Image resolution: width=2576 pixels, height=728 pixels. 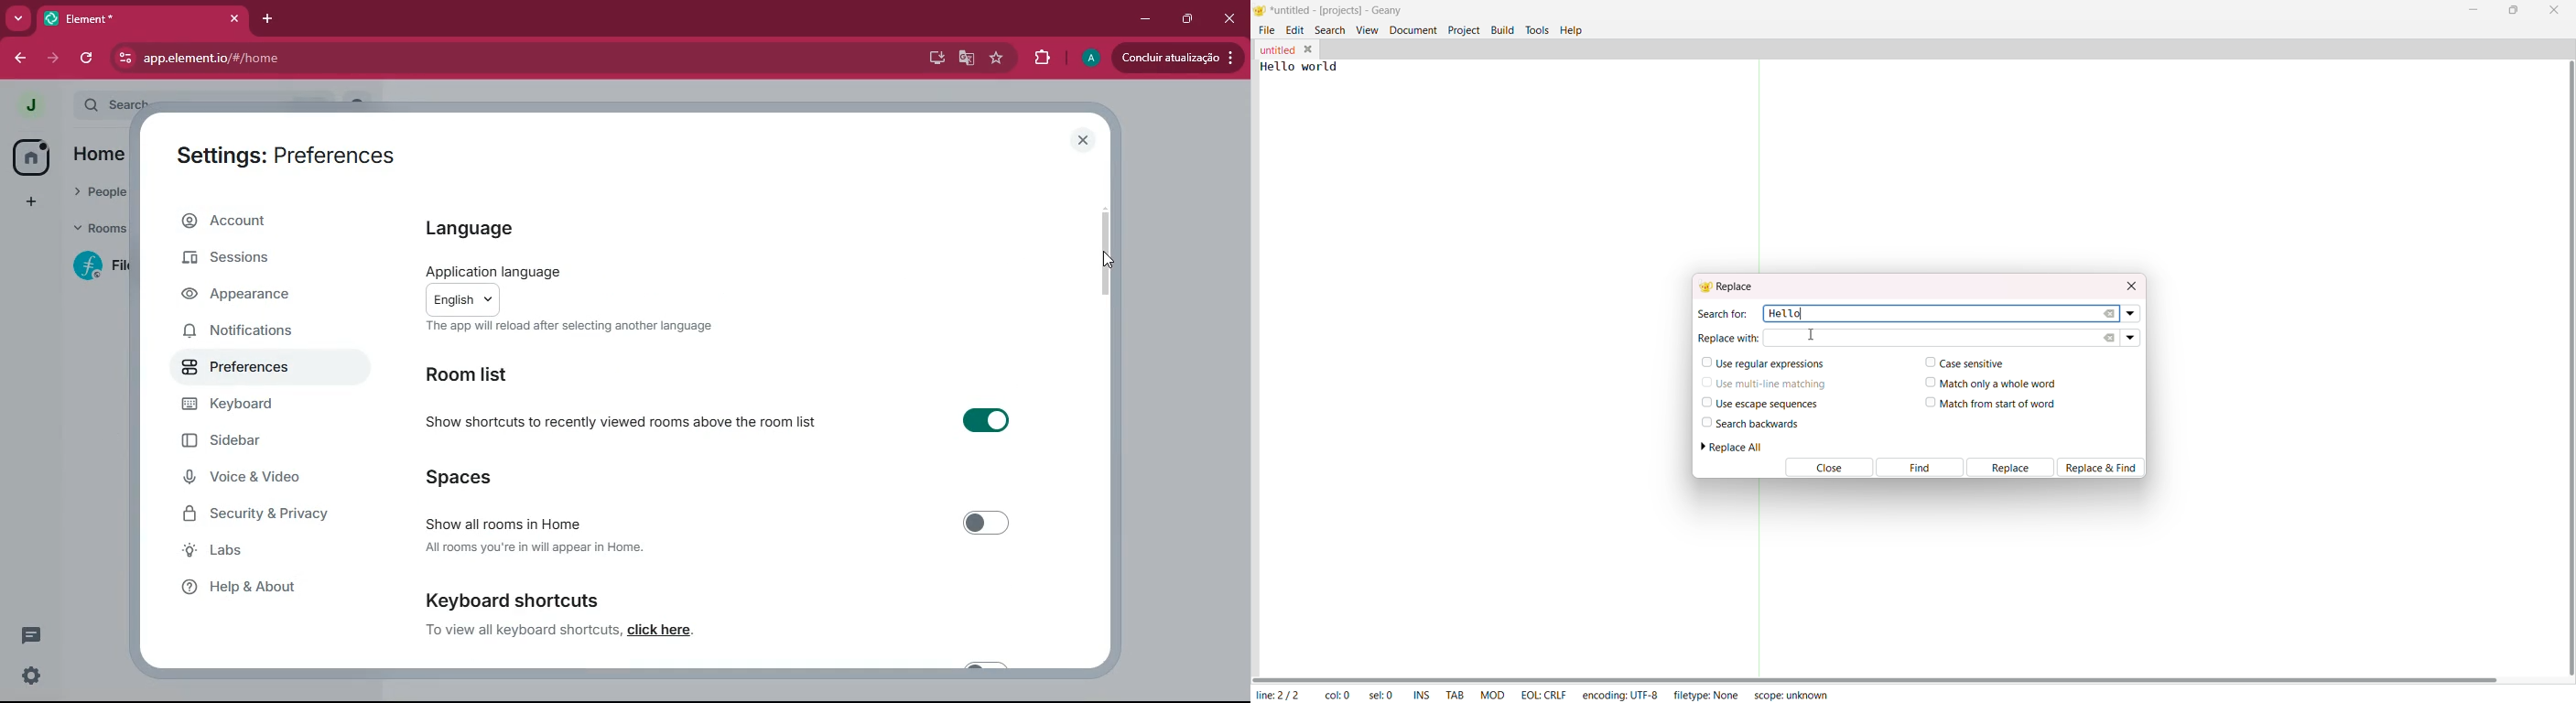 I want to click on more, so click(x=19, y=19).